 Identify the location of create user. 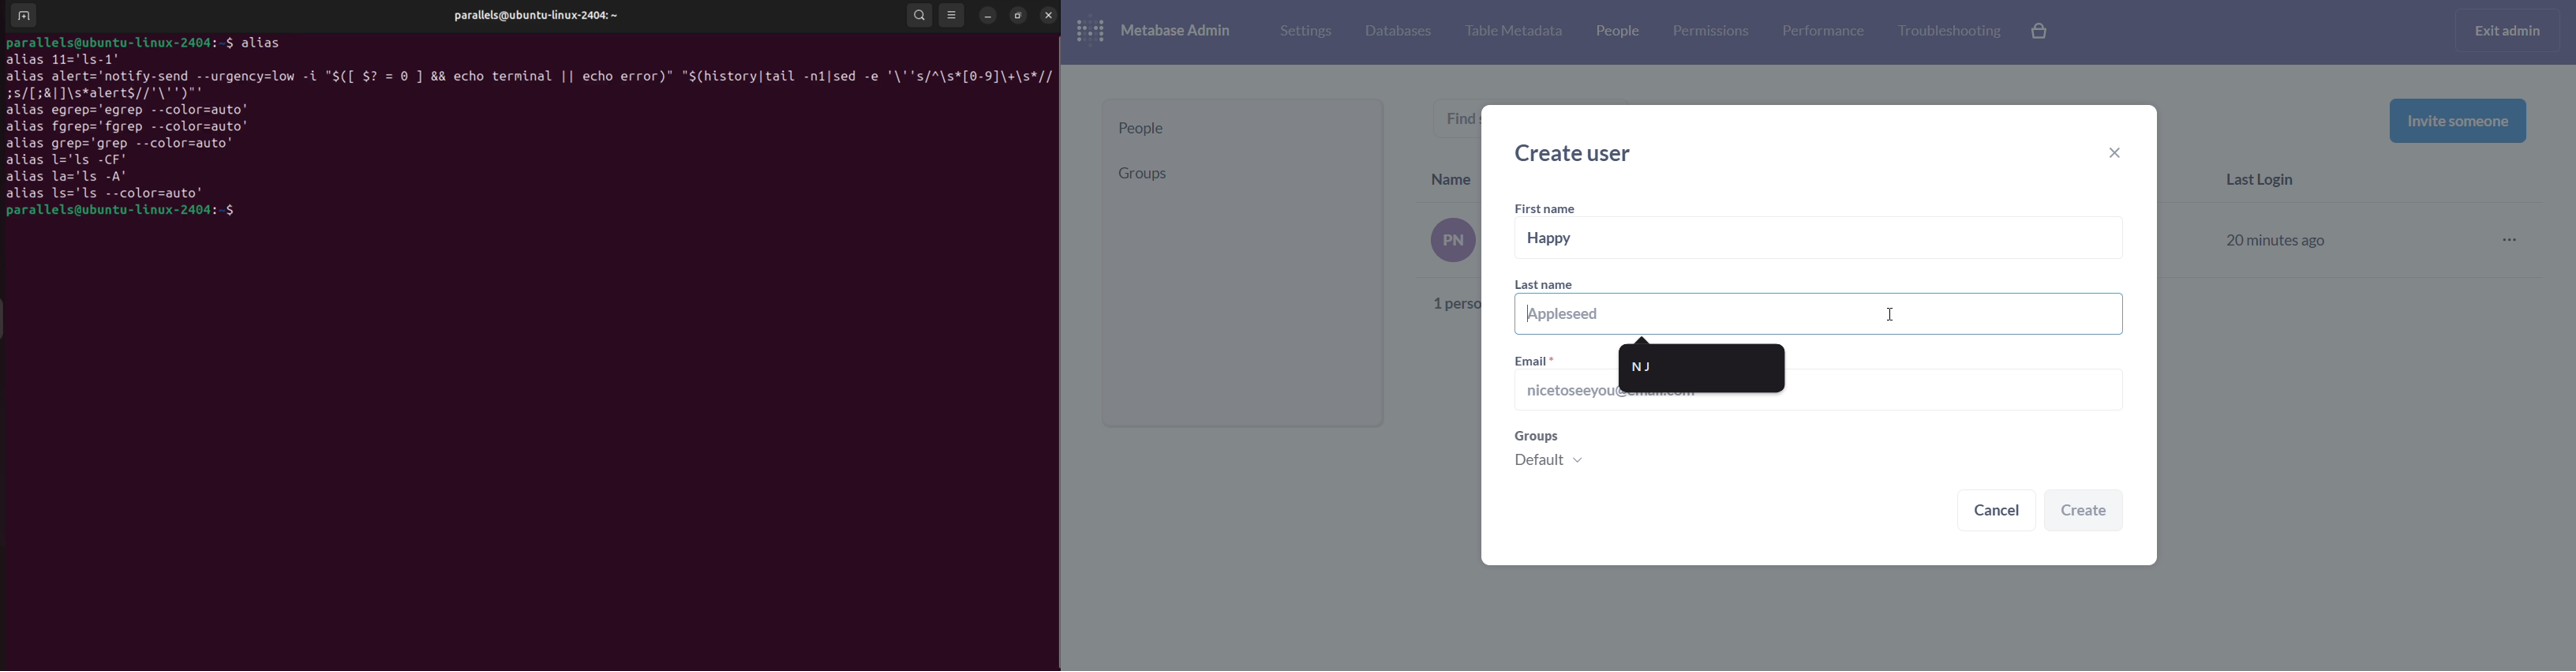
(1580, 153).